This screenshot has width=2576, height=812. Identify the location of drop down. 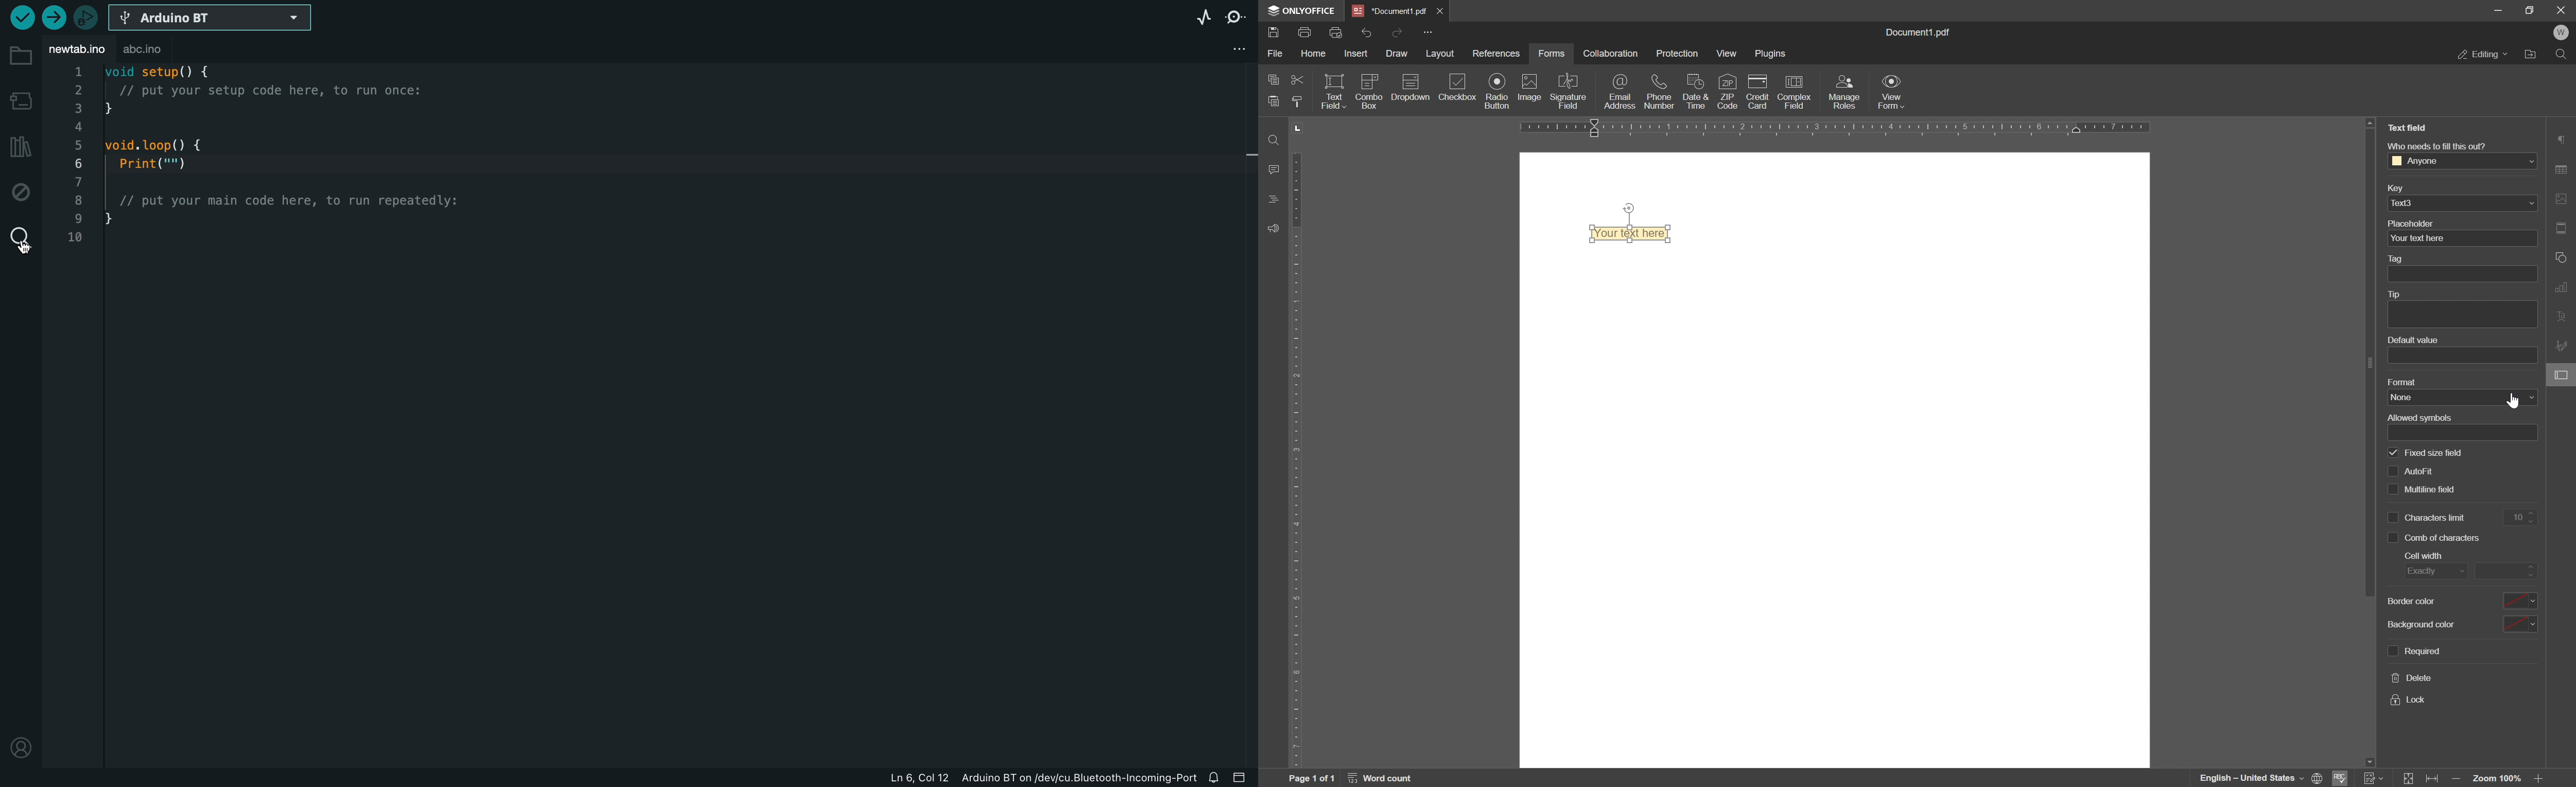
(2531, 203).